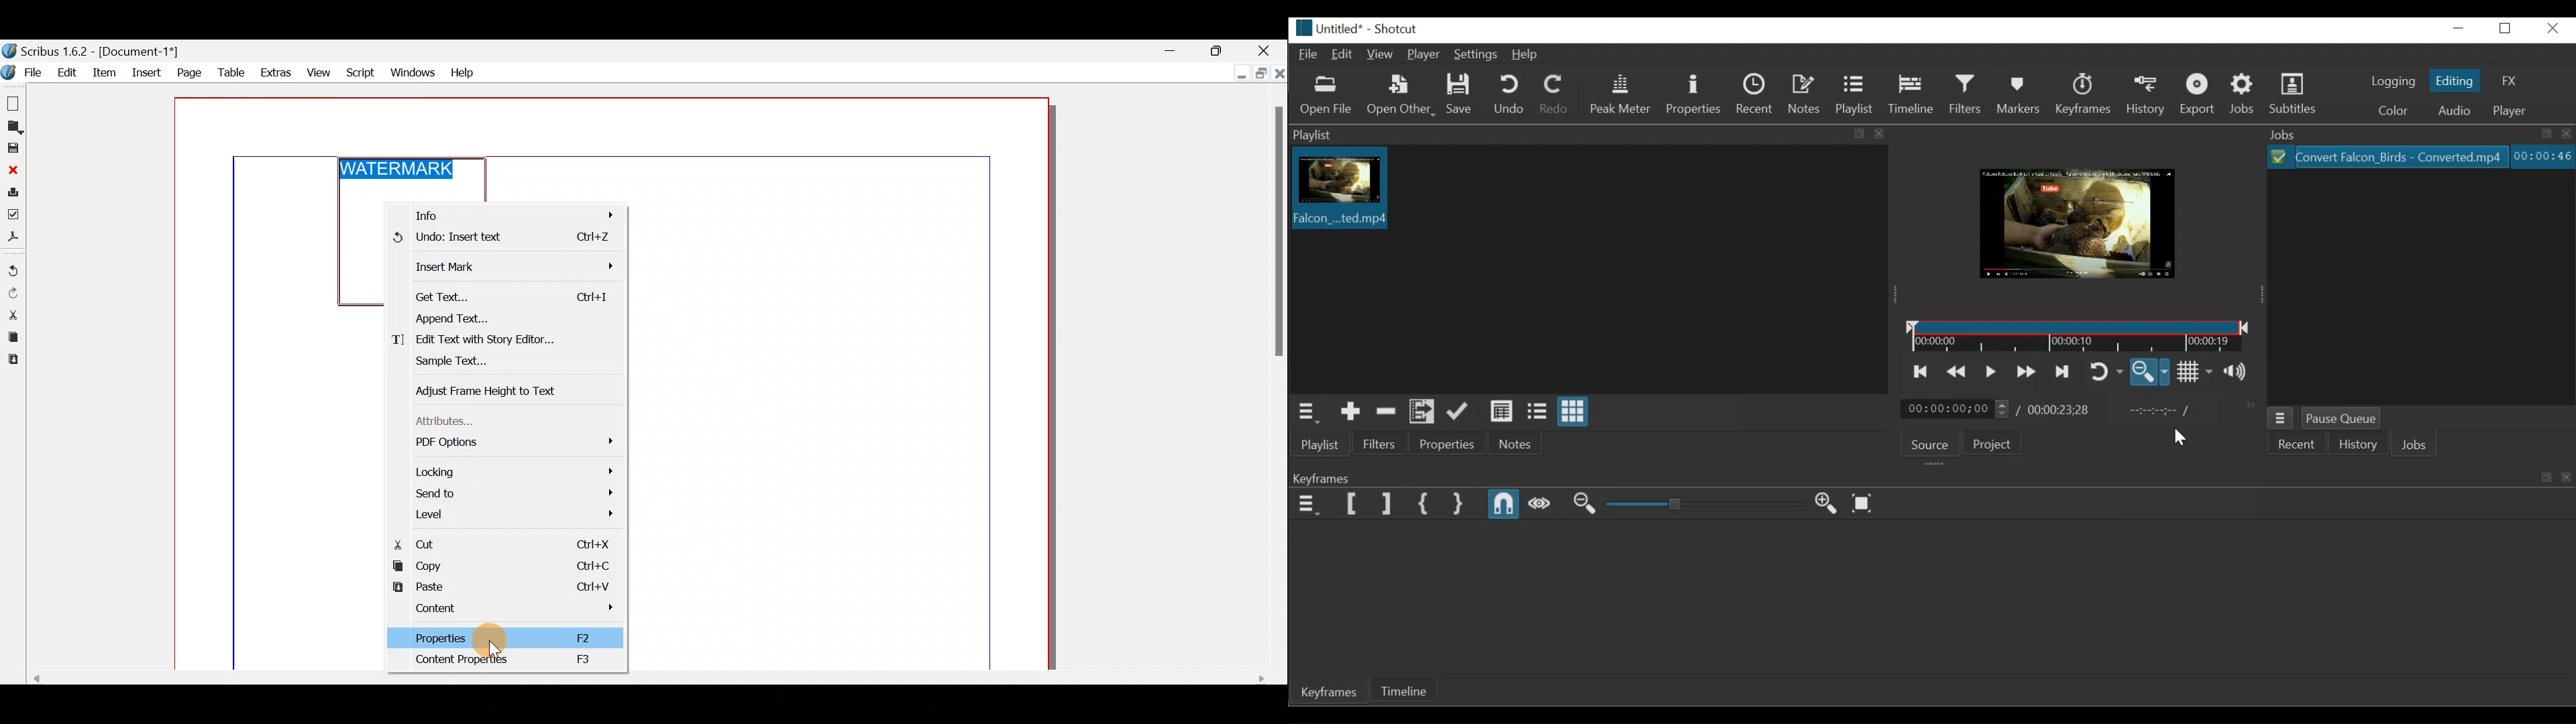 Image resolution: width=2576 pixels, height=728 pixels. What do you see at coordinates (1585, 505) in the screenshot?
I see `Zoom in Keyframe` at bounding box center [1585, 505].